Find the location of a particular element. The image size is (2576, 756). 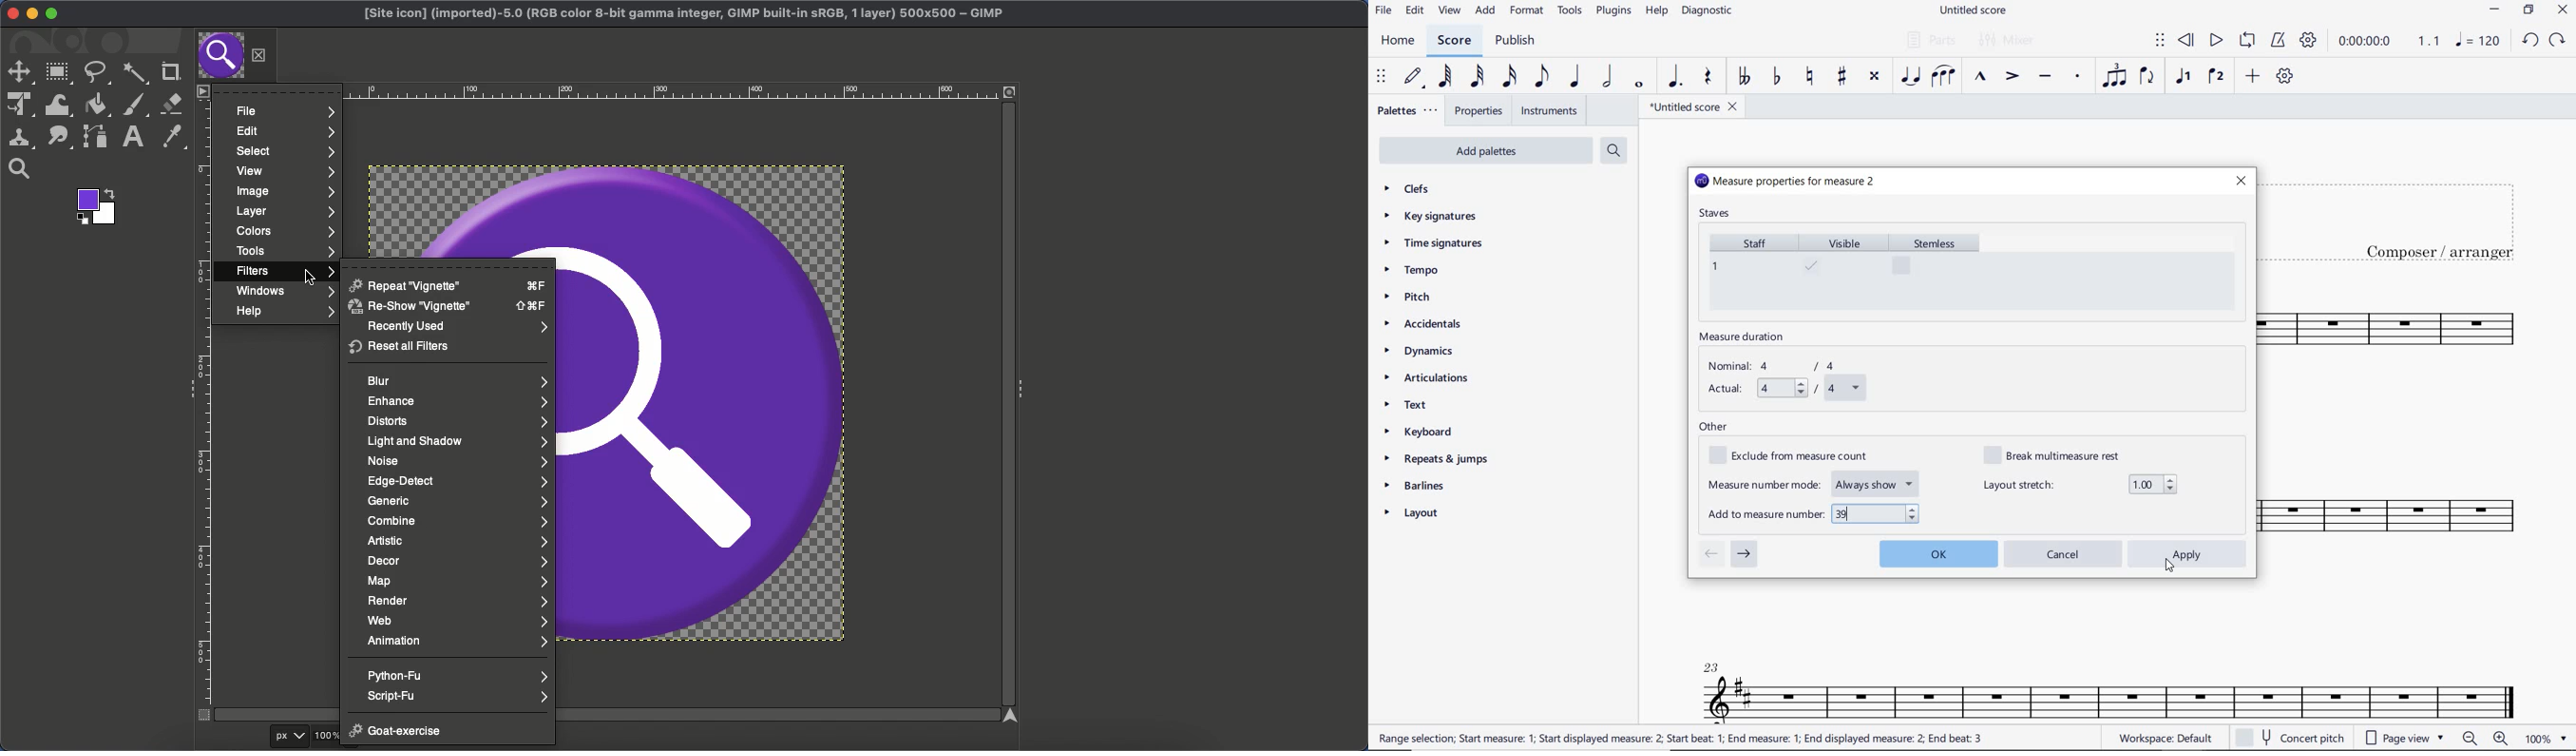

Colors is located at coordinates (282, 232).